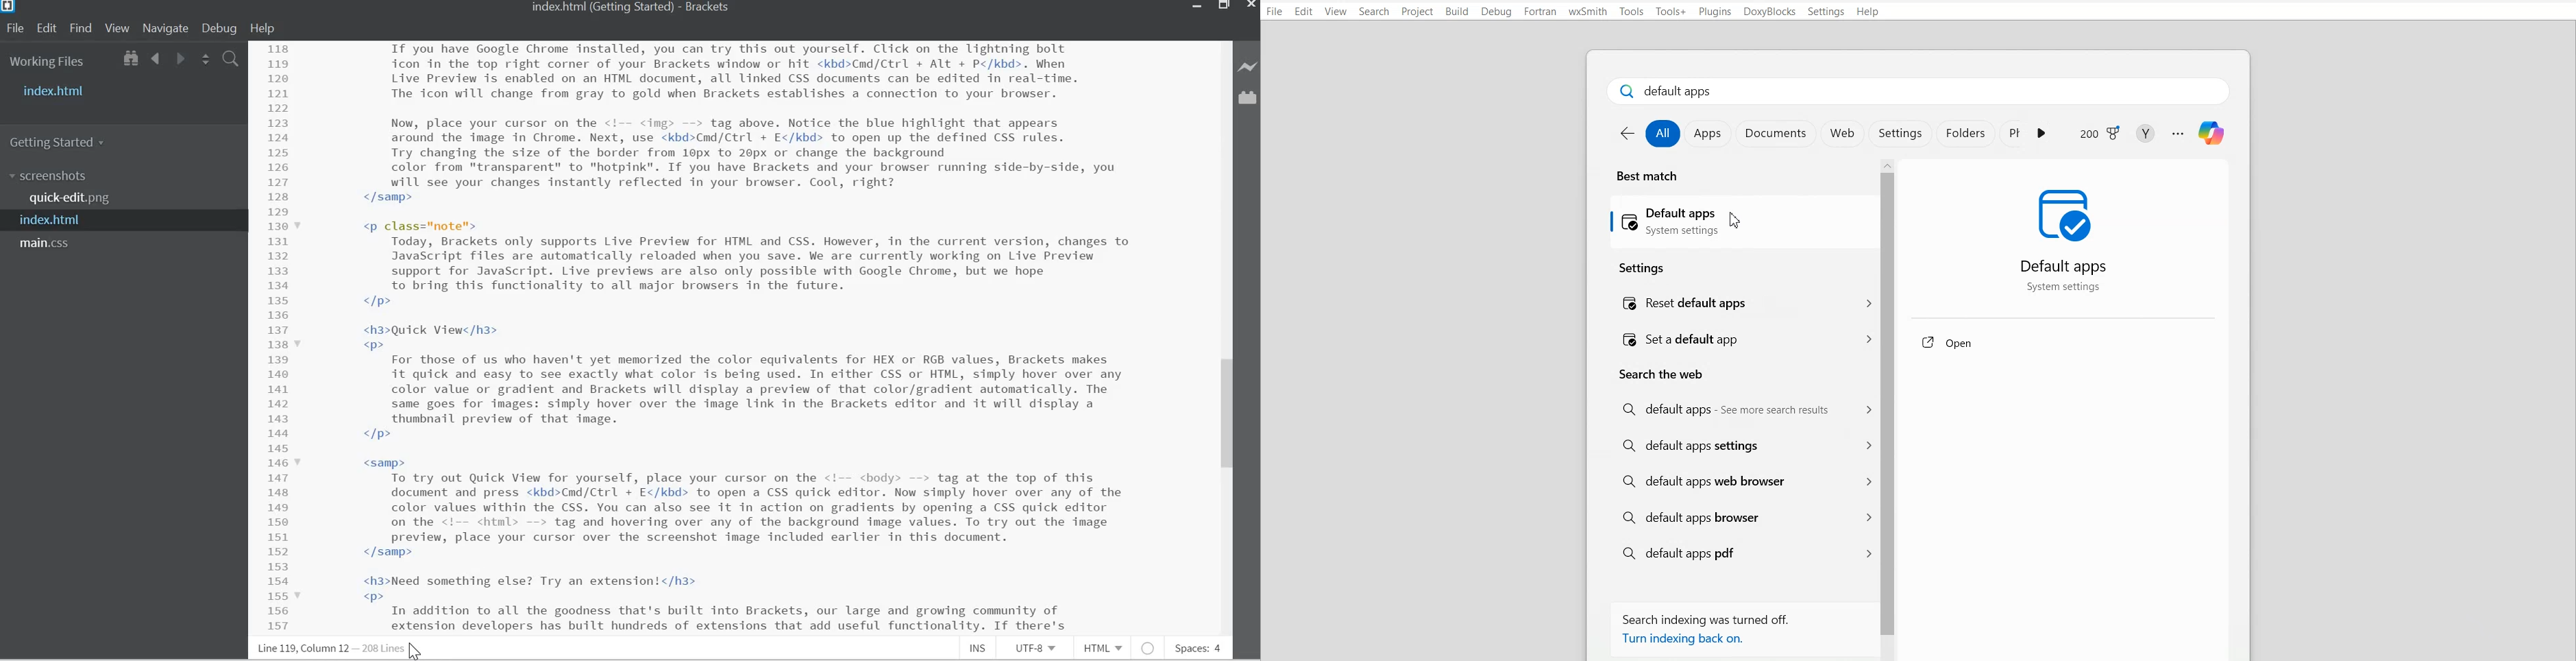  What do you see at coordinates (1769, 12) in the screenshot?
I see `DoxyBlocks` at bounding box center [1769, 12].